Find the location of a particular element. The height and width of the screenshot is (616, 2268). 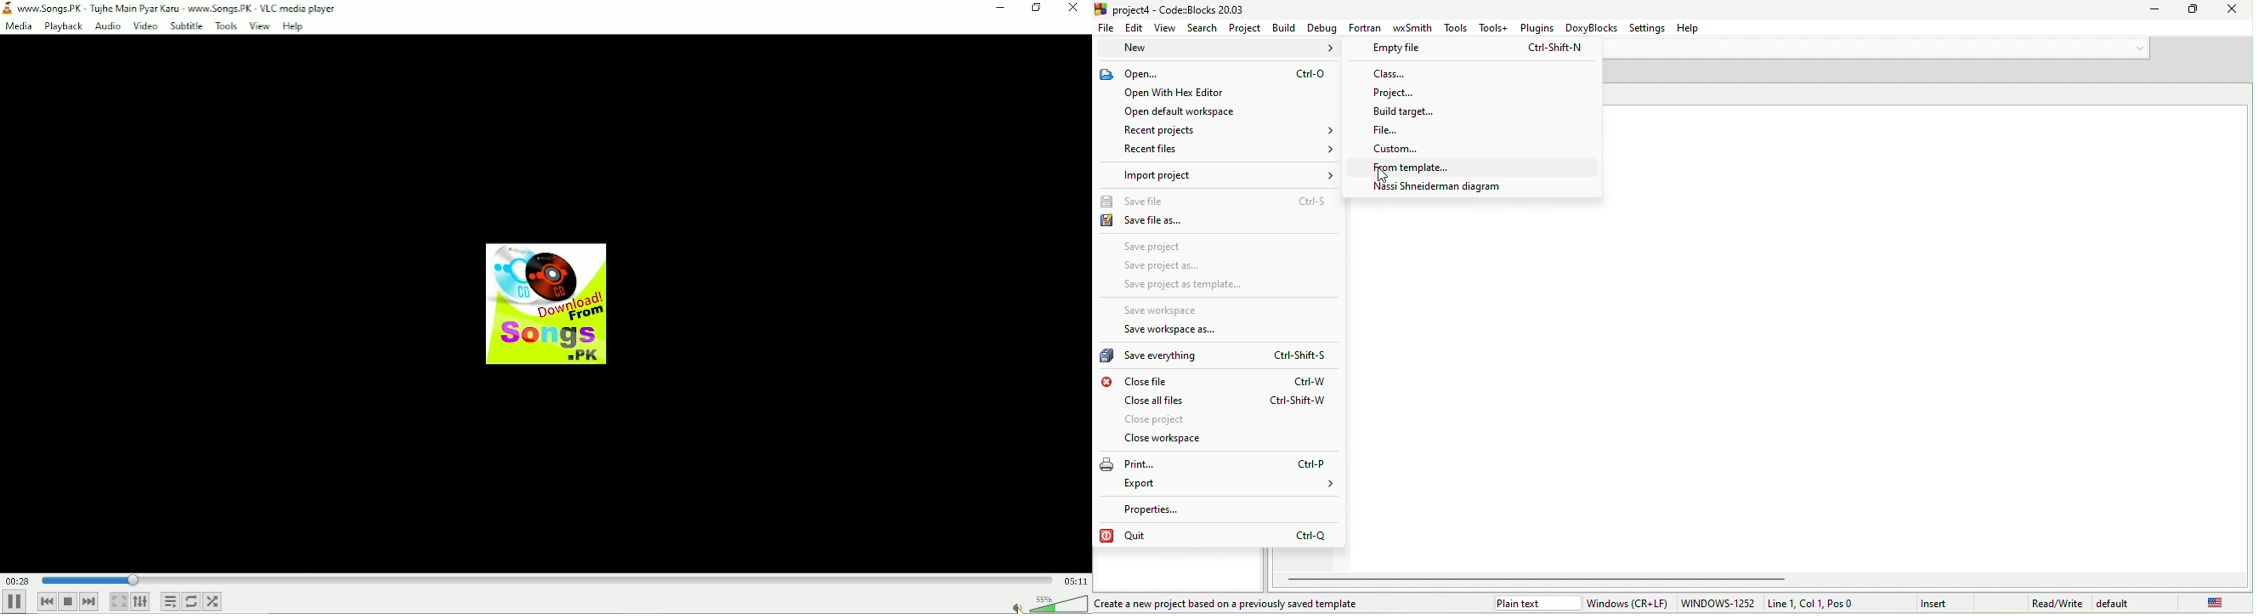

Subtitle is located at coordinates (186, 26).